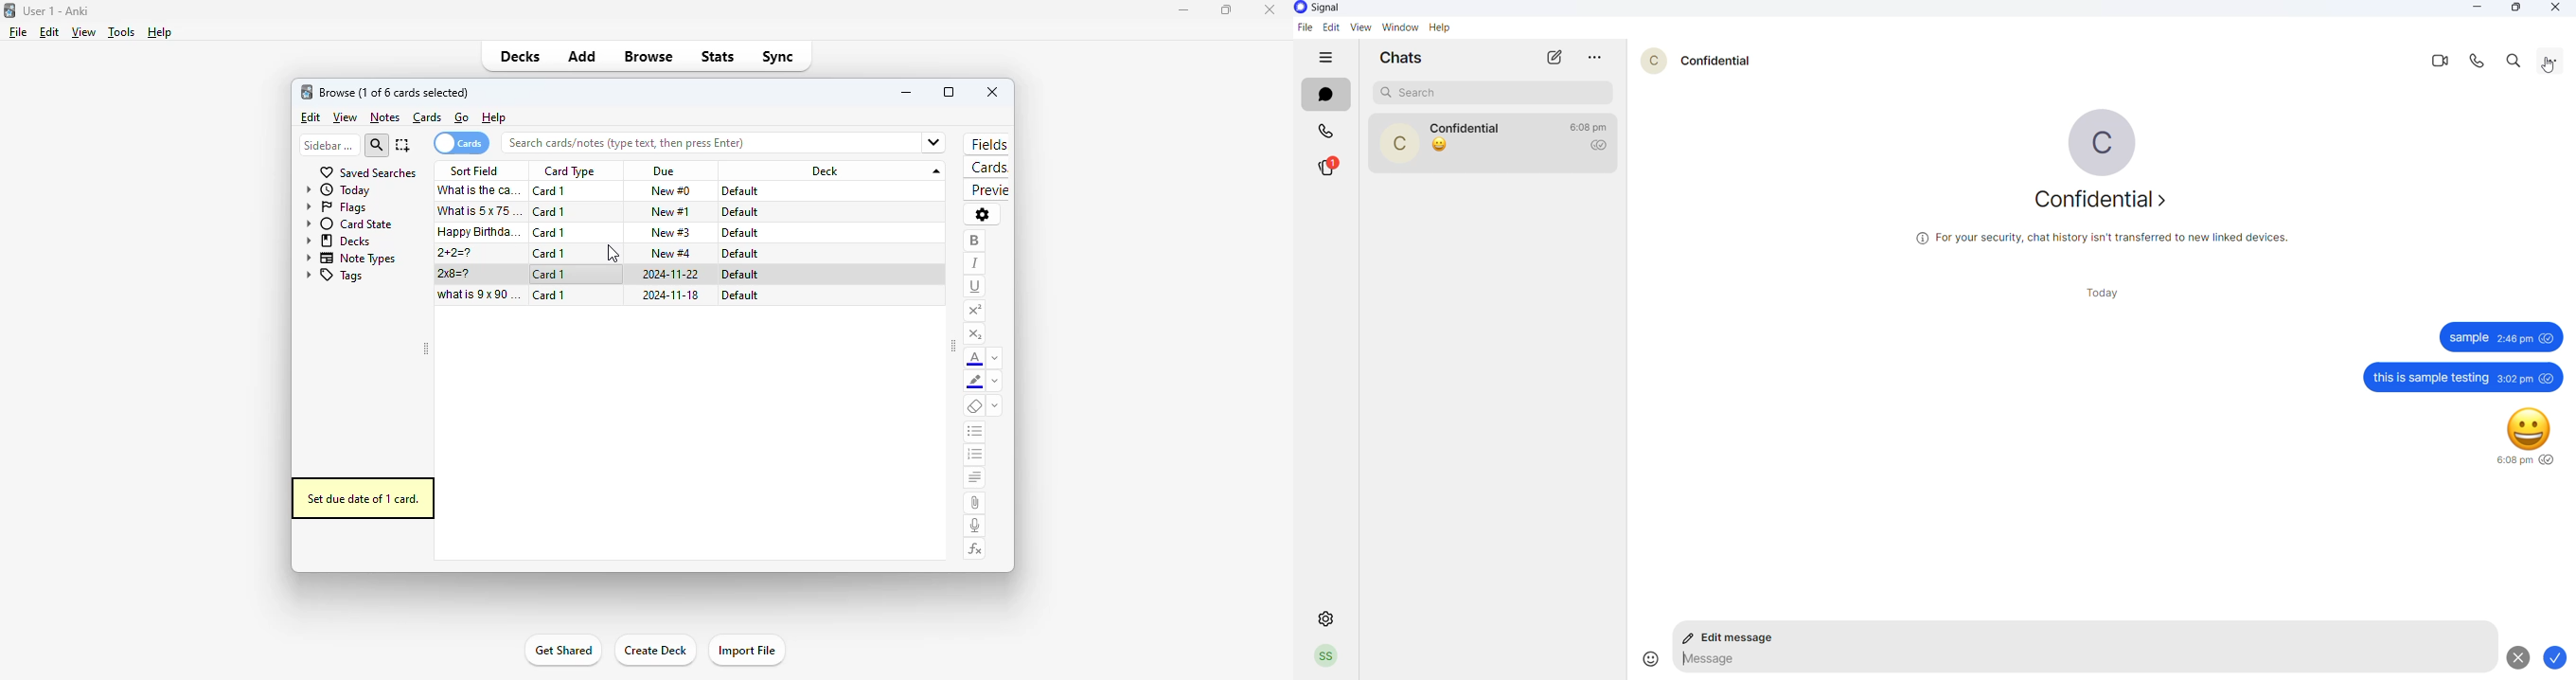 The width and height of the screenshot is (2576, 700). What do you see at coordinates (835, 170) in the screenshot?
I see `deck` at bounding box center [835, 170].